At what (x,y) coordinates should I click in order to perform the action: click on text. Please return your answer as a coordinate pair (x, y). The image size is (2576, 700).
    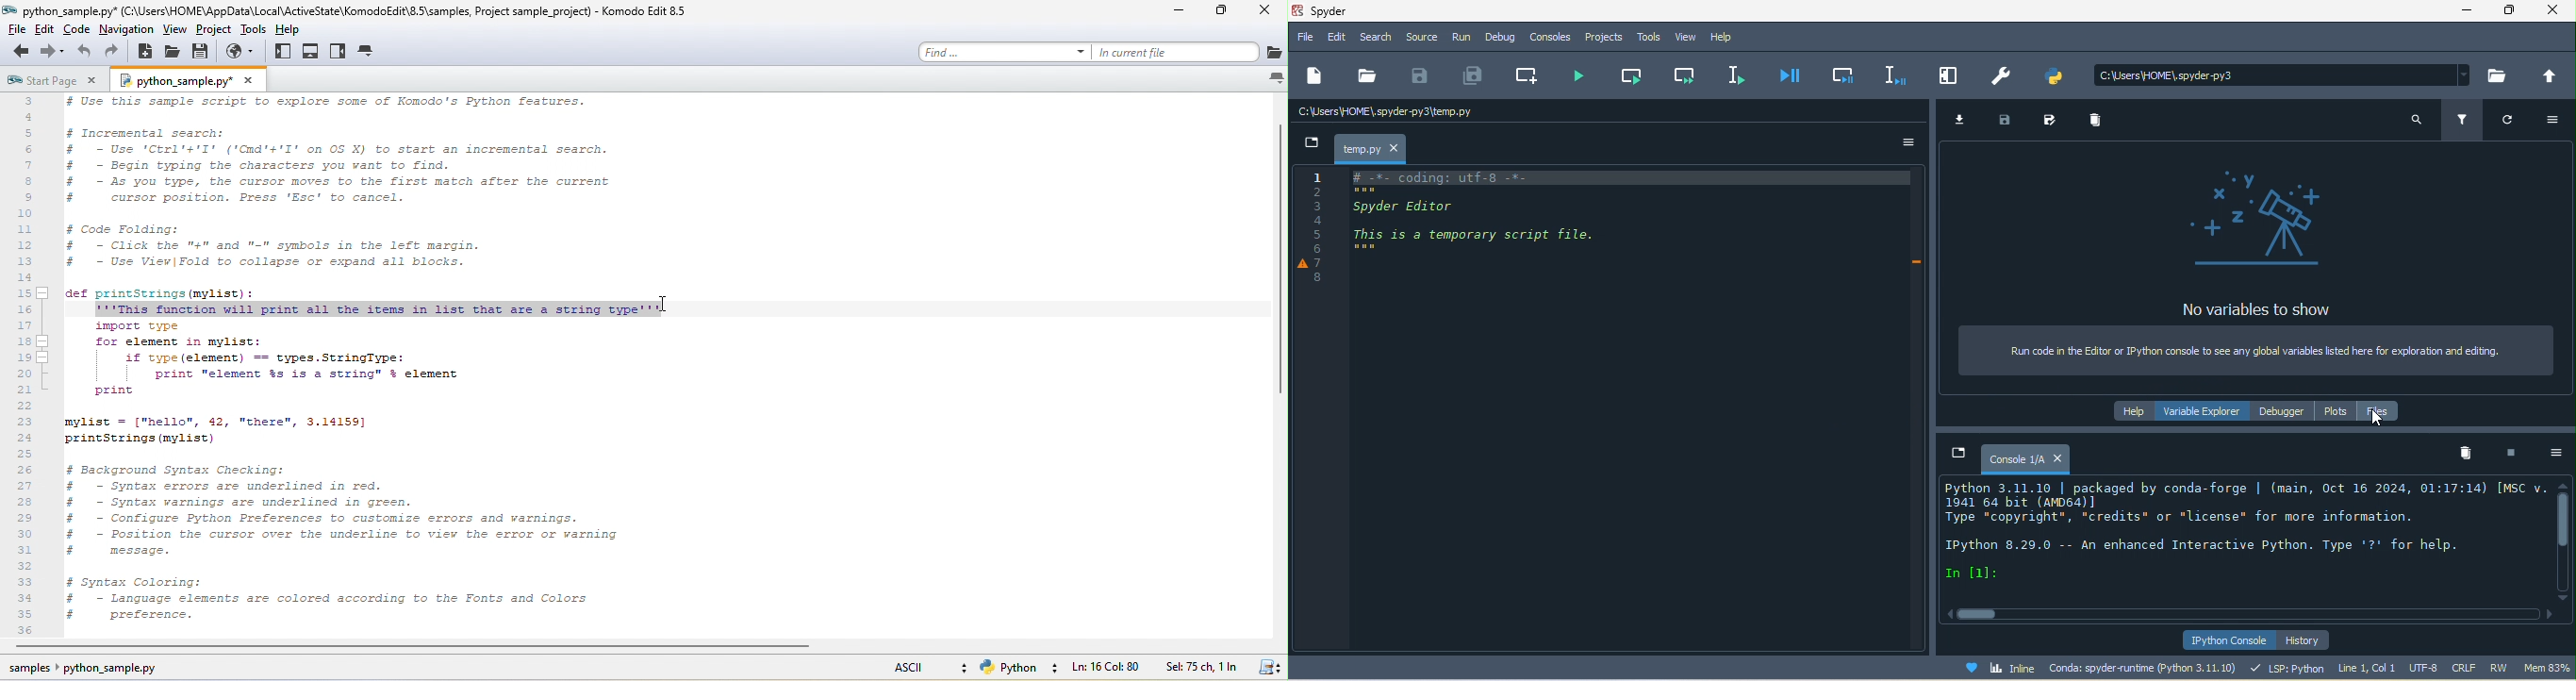
    Looking at the image, I should click on (2245, 541).